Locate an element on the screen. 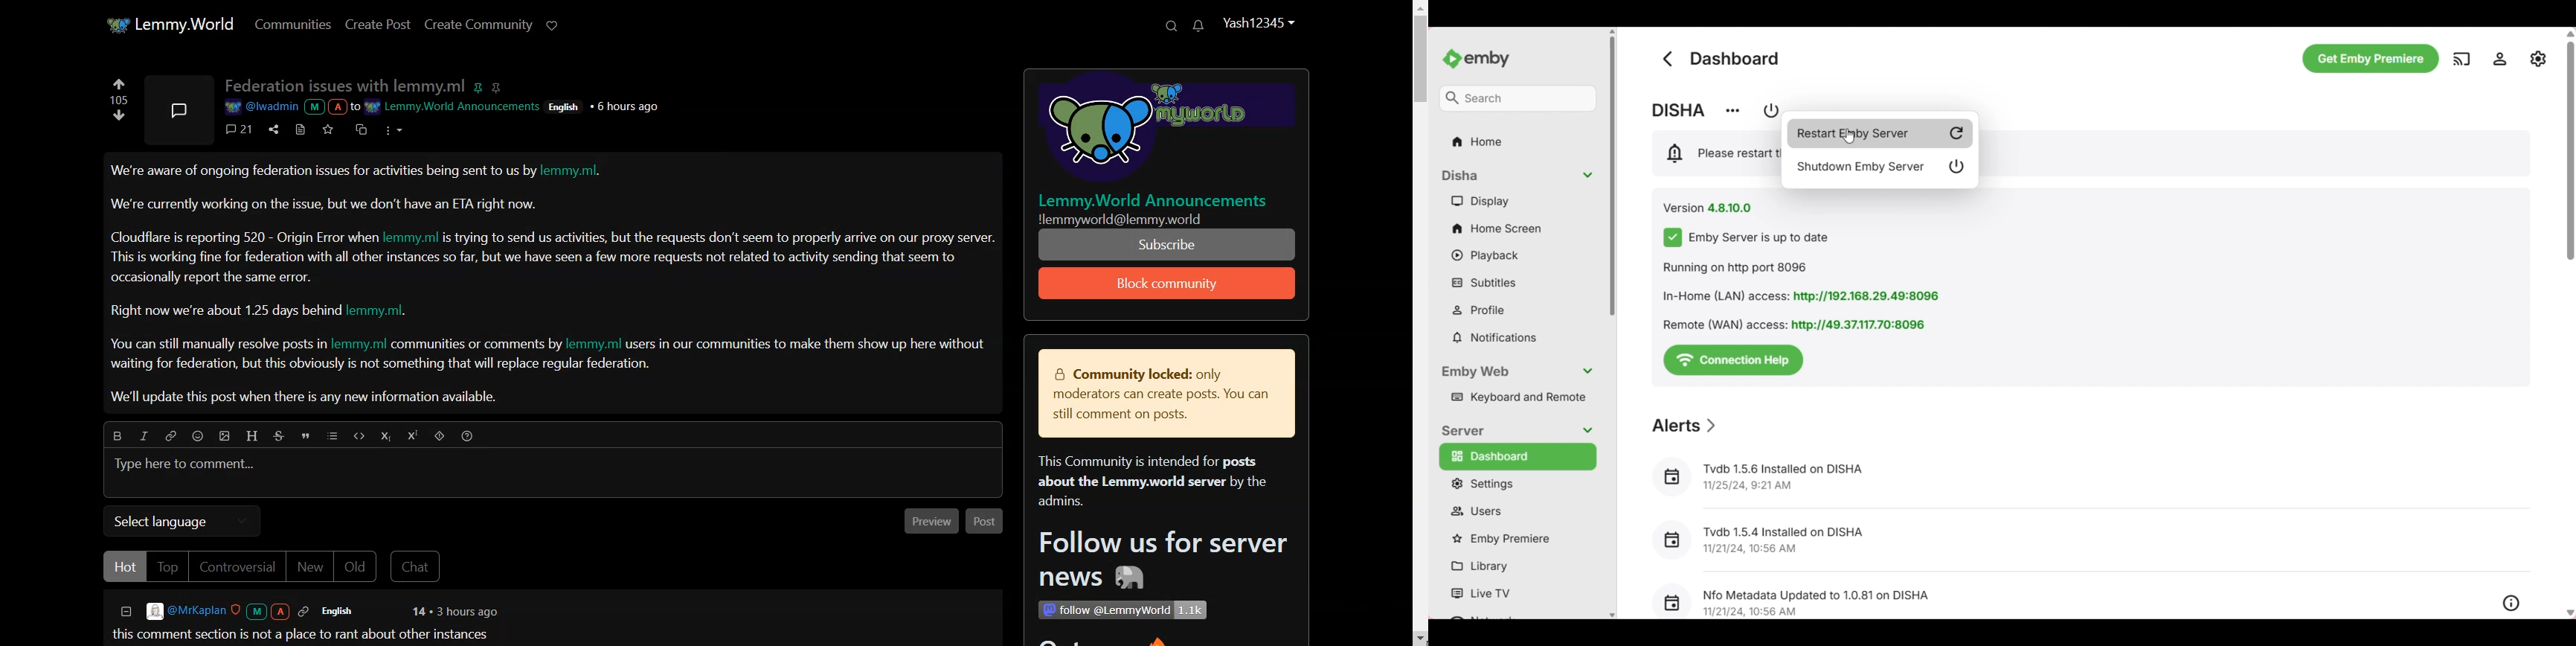 The image size is (2576, 672). Search is located at coordinates (1171, 27).